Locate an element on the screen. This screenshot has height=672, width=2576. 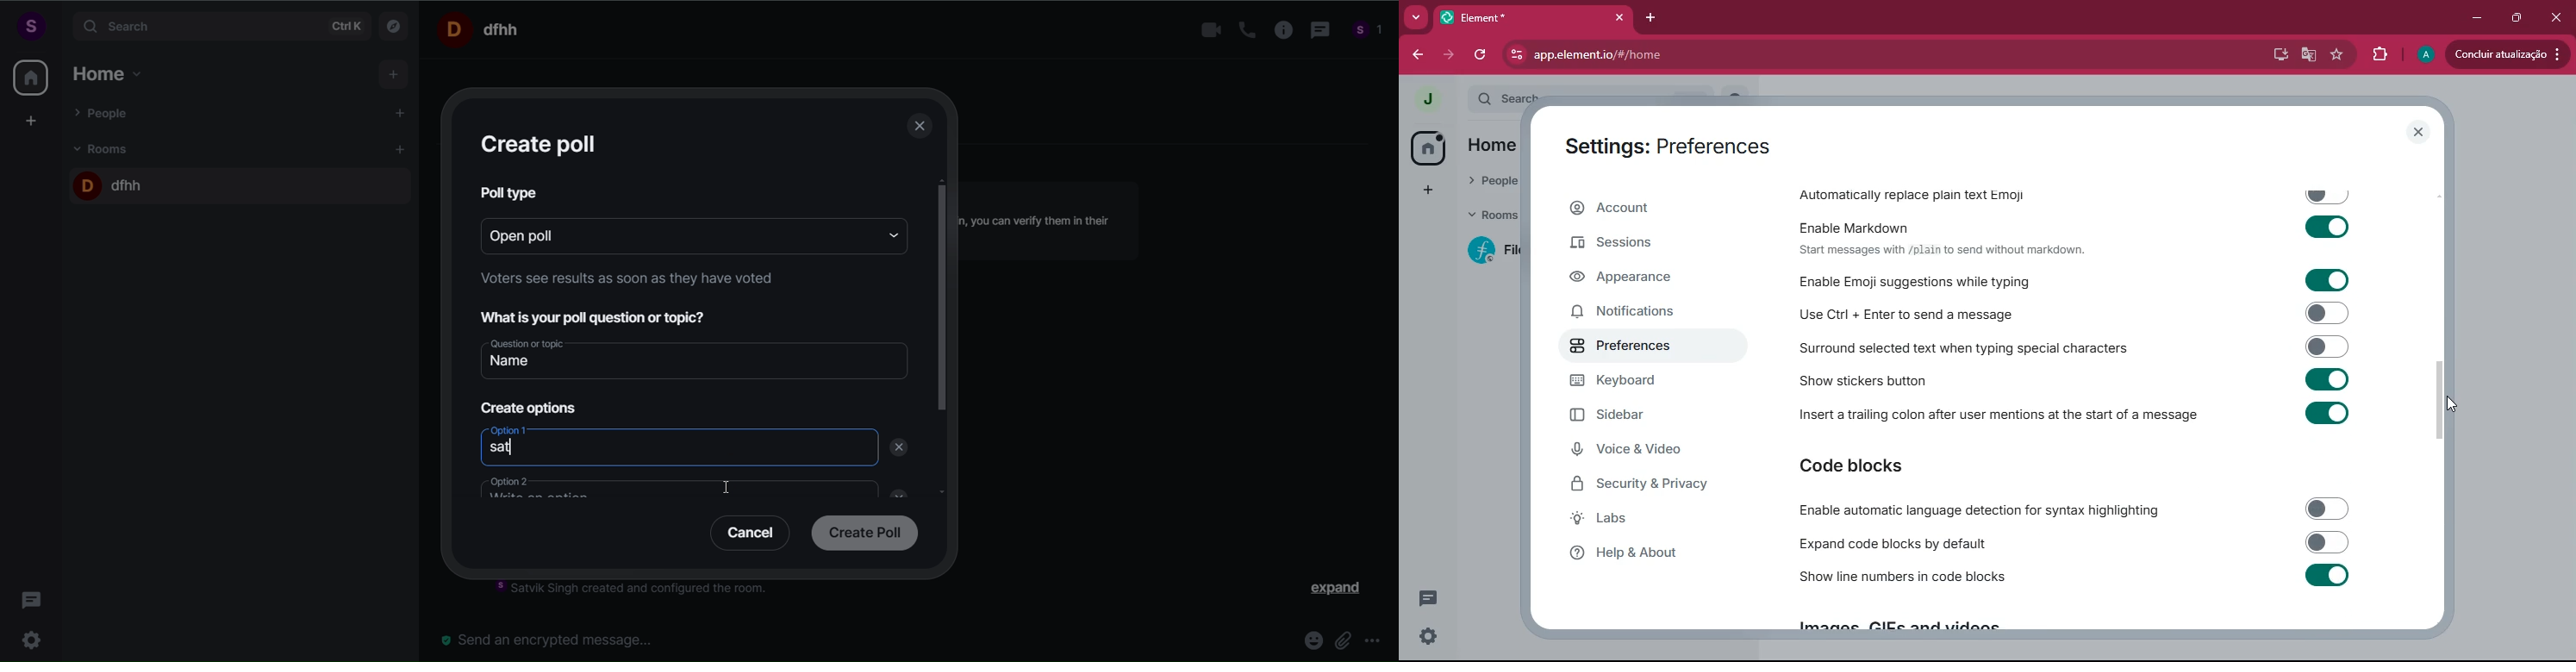
settings is located at coordinates (1429, 637).